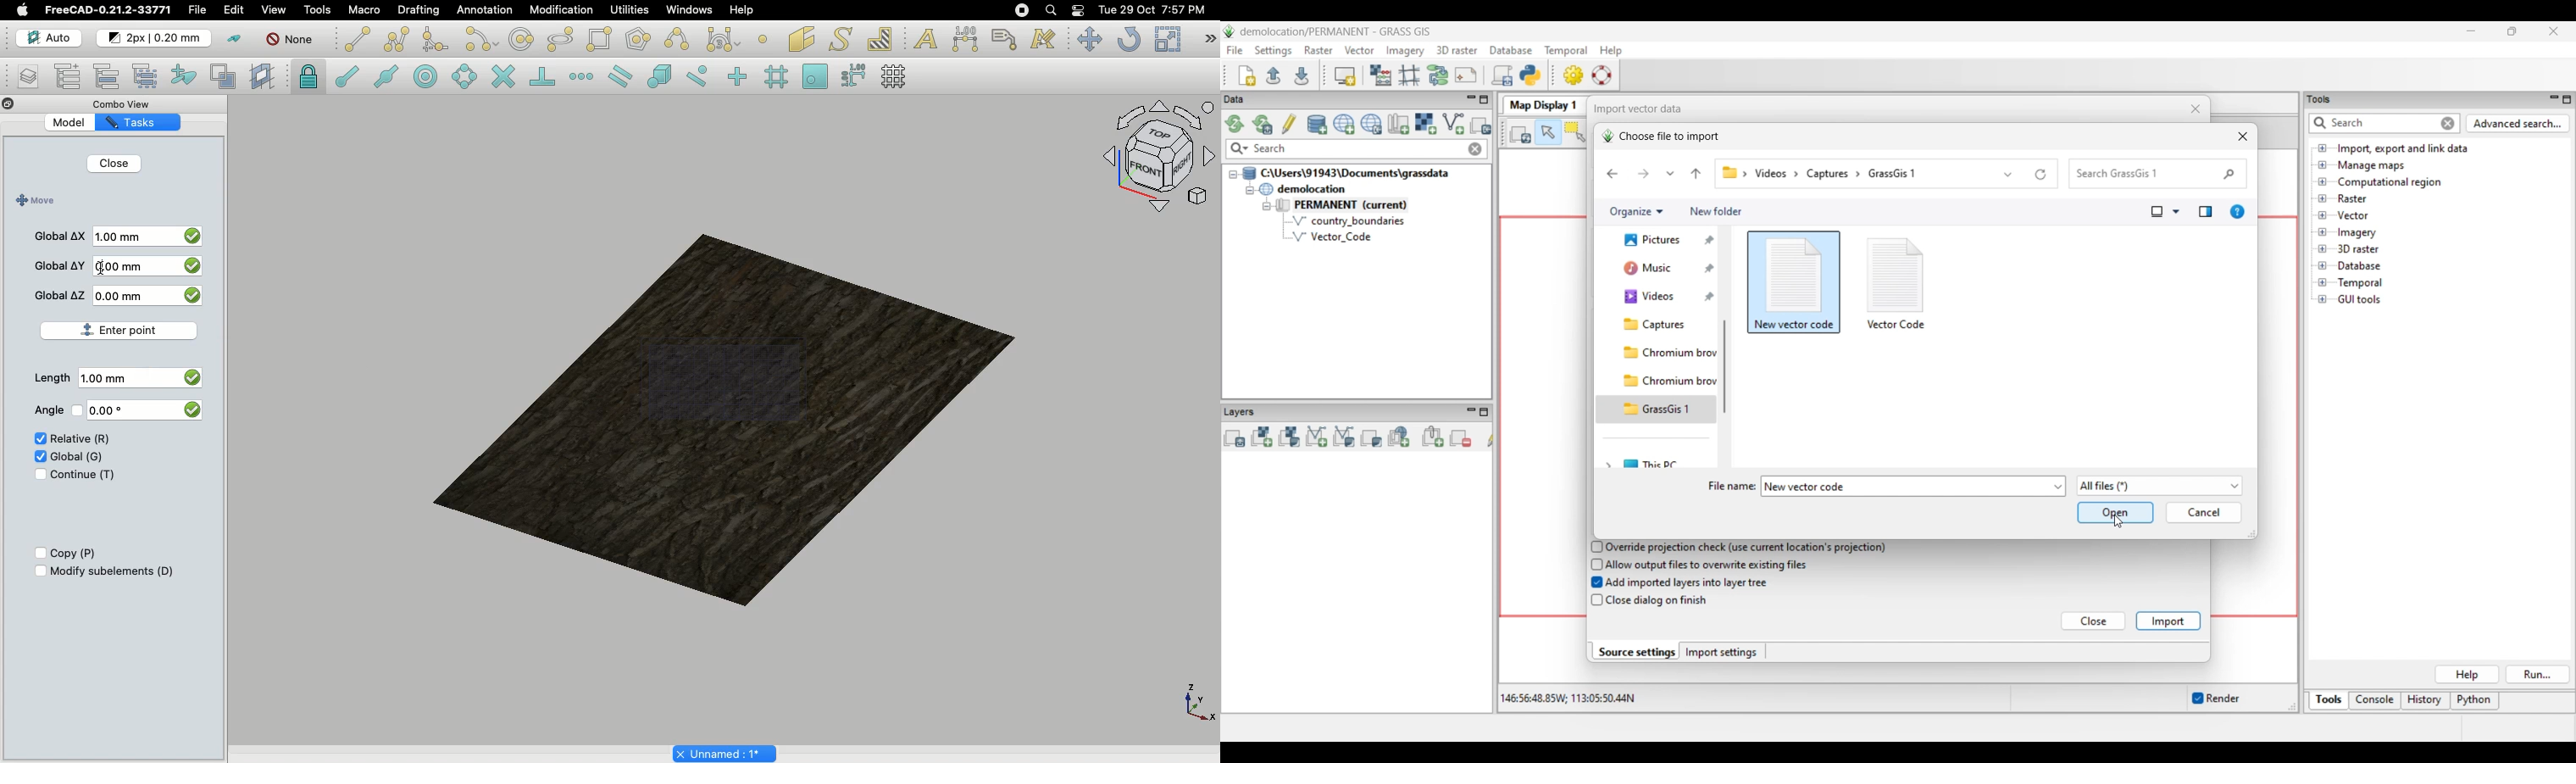 The image size is (2576, 784). Describe the element at coordinates (854, 76) in the screenshot. I see `Snap dimensions` at that location.